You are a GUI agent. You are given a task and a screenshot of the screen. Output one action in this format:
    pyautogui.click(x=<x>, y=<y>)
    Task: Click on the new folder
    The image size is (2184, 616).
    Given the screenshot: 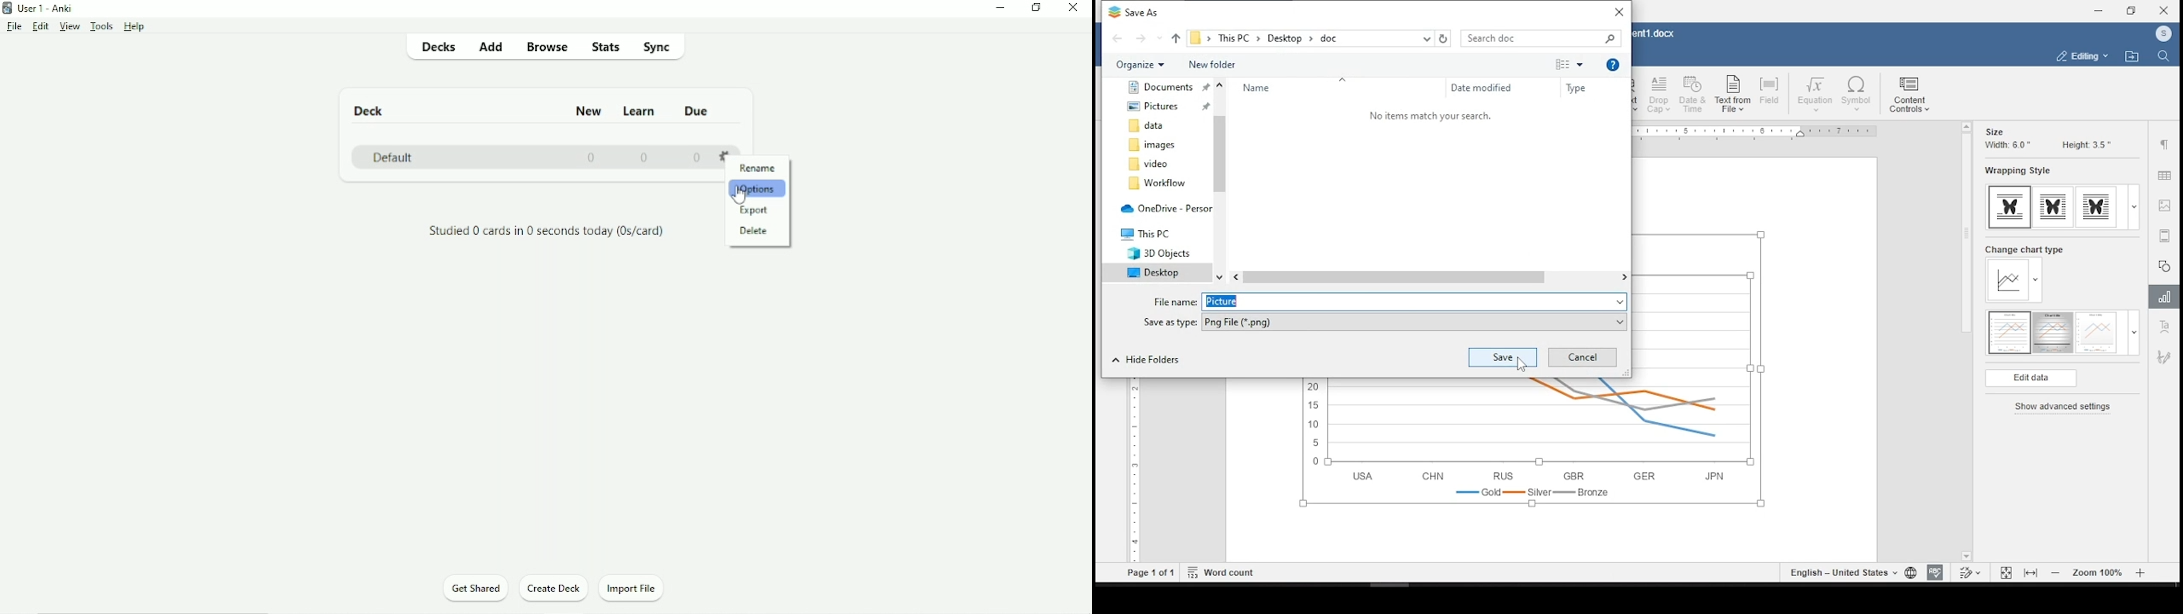 What is the action you would take?
    pyautogui.click(x=1212, y=63)
    